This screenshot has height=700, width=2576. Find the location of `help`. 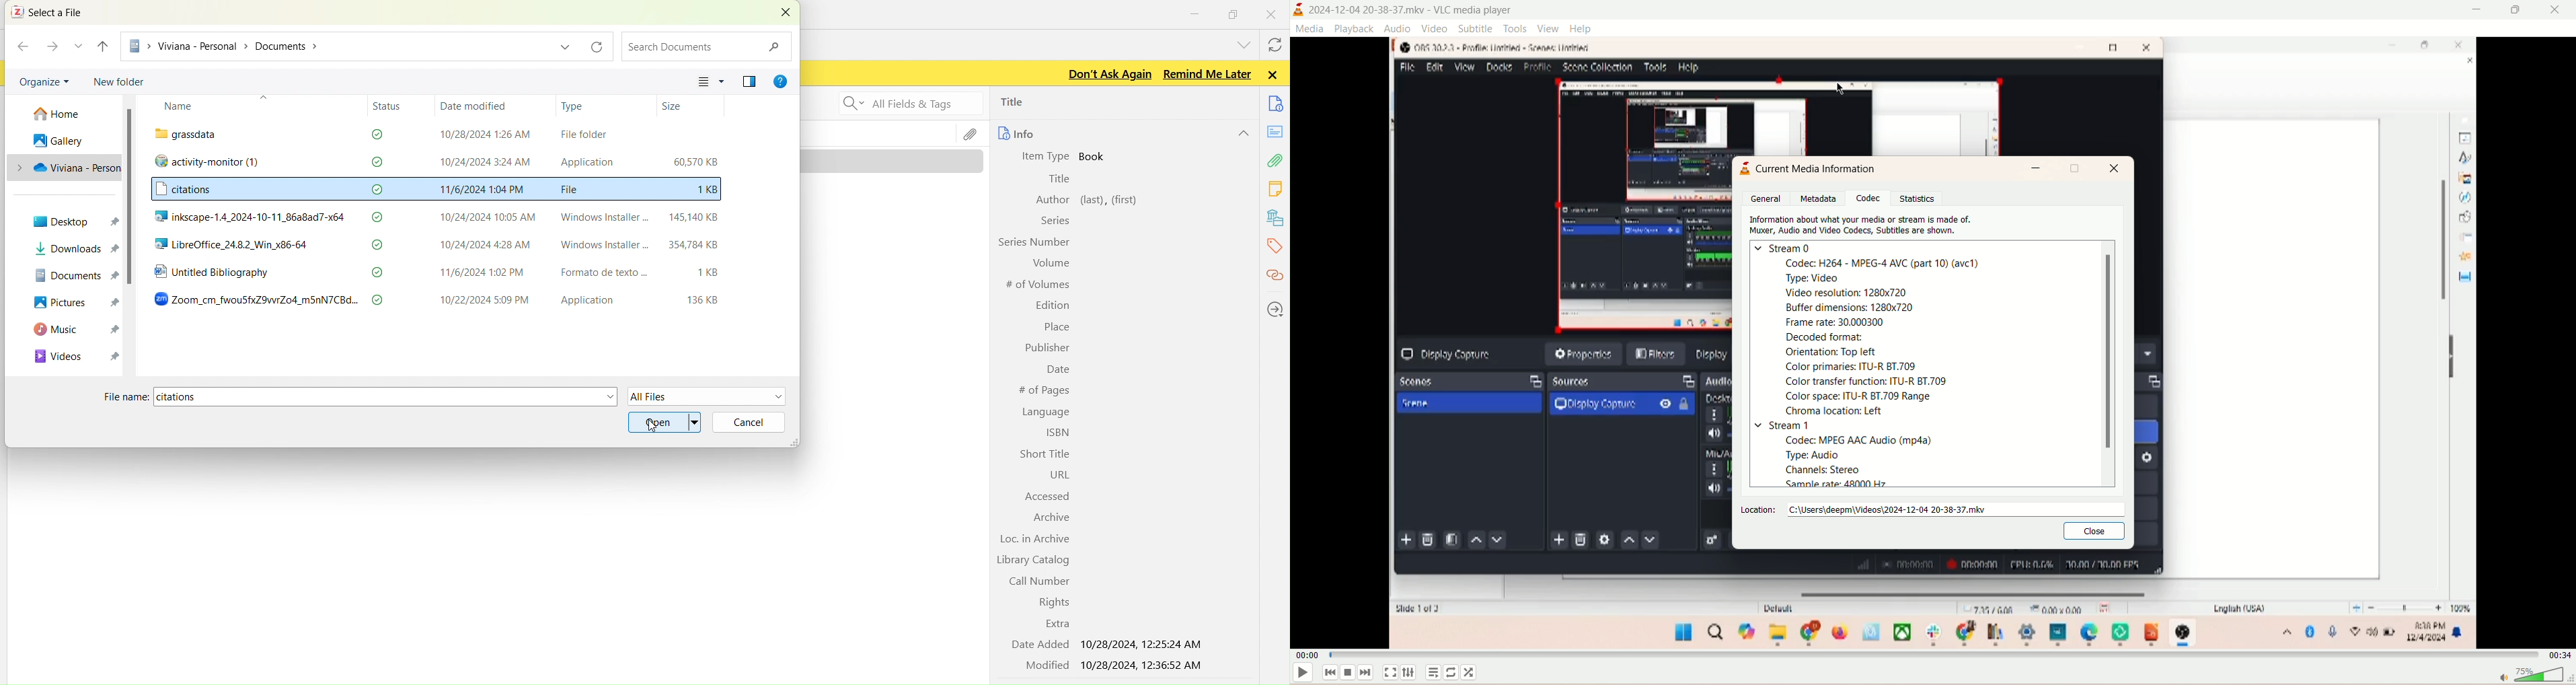

help is located at coordinates (1581, 29).